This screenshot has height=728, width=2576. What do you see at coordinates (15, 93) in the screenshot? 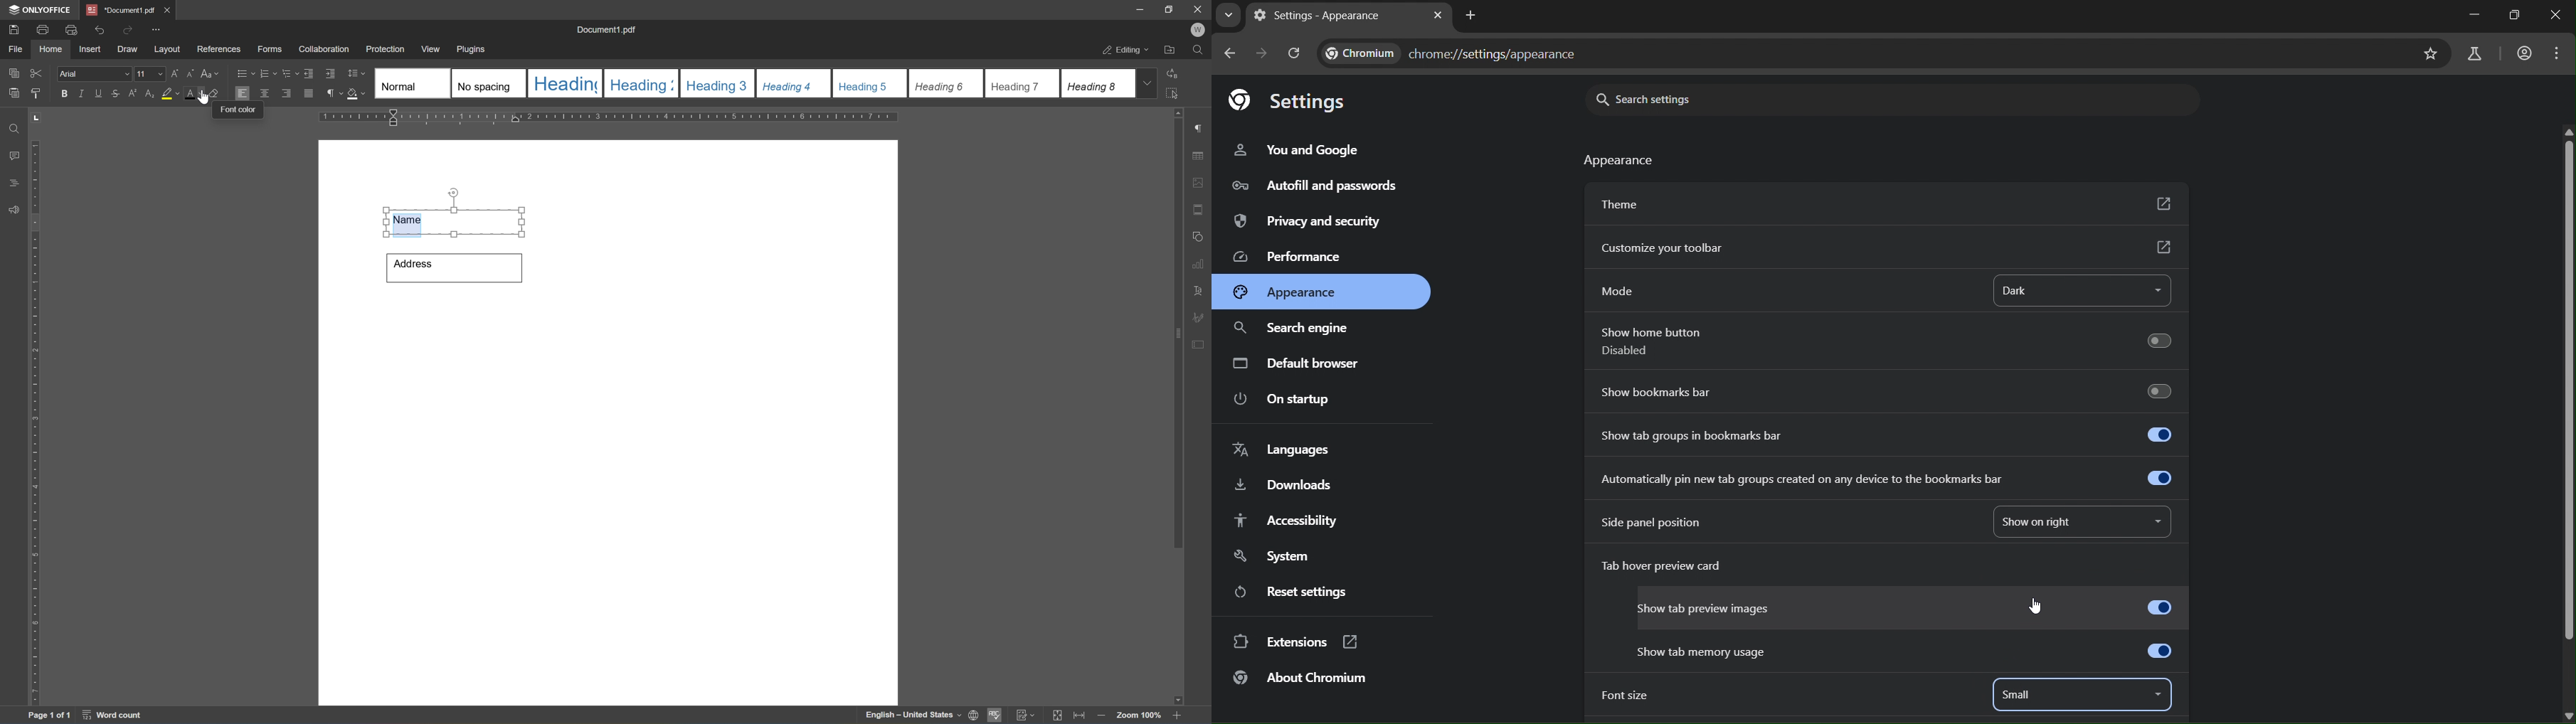
I see `copy` at bounding box center [15, 93].